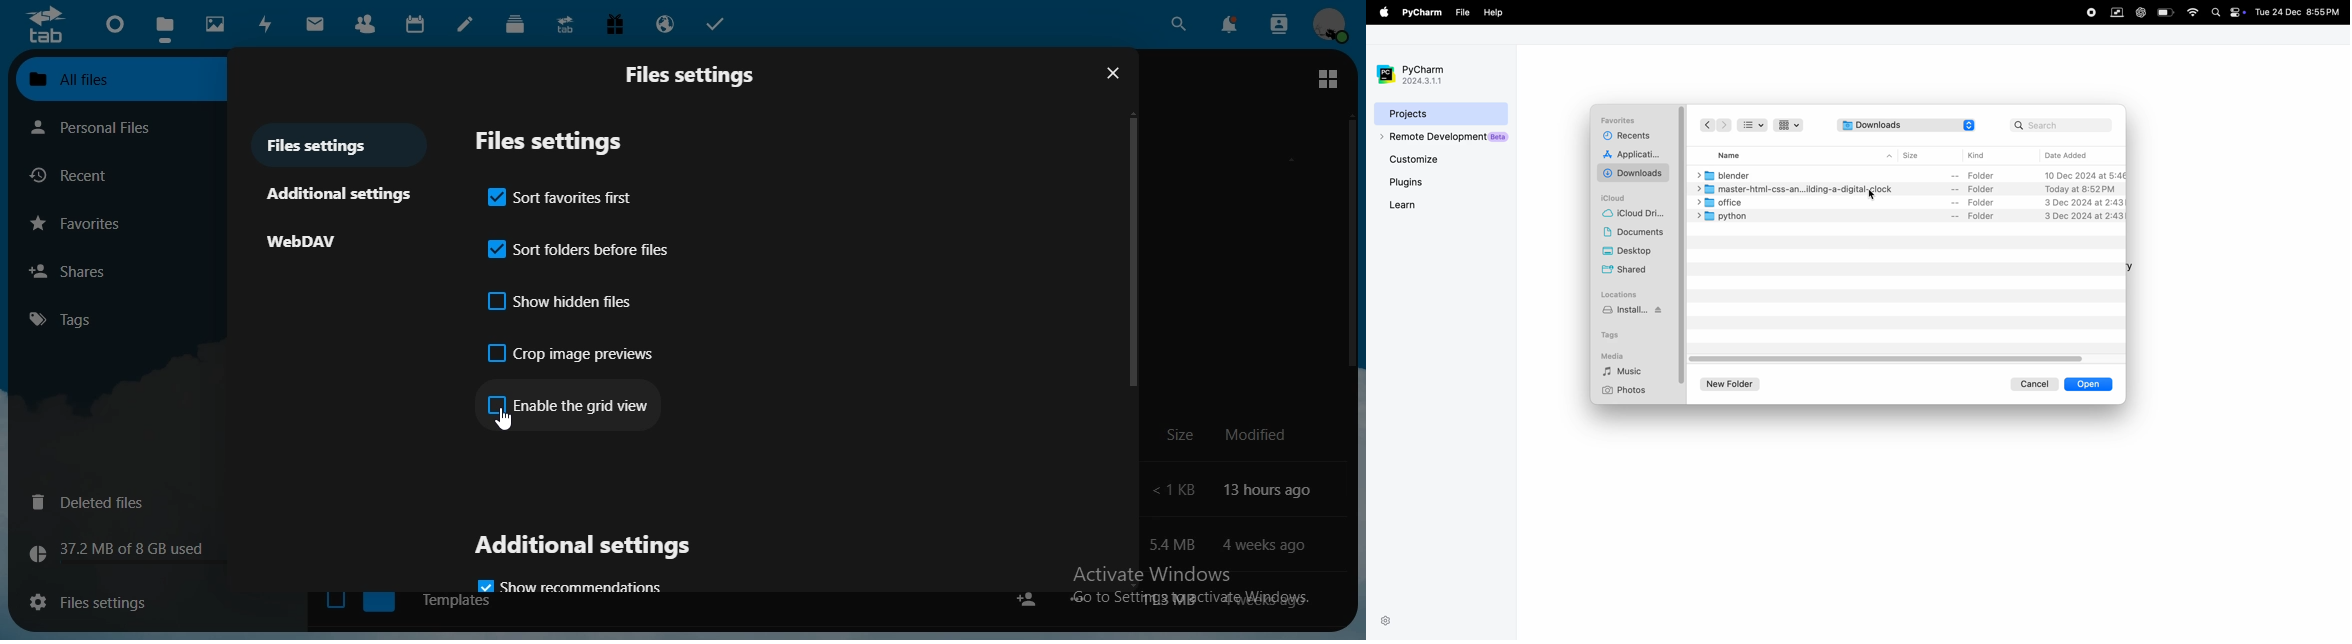 Image resolution: width=2352 pixels, height=644 pixels. I want to click on sort favorites first, so click(563, 194).